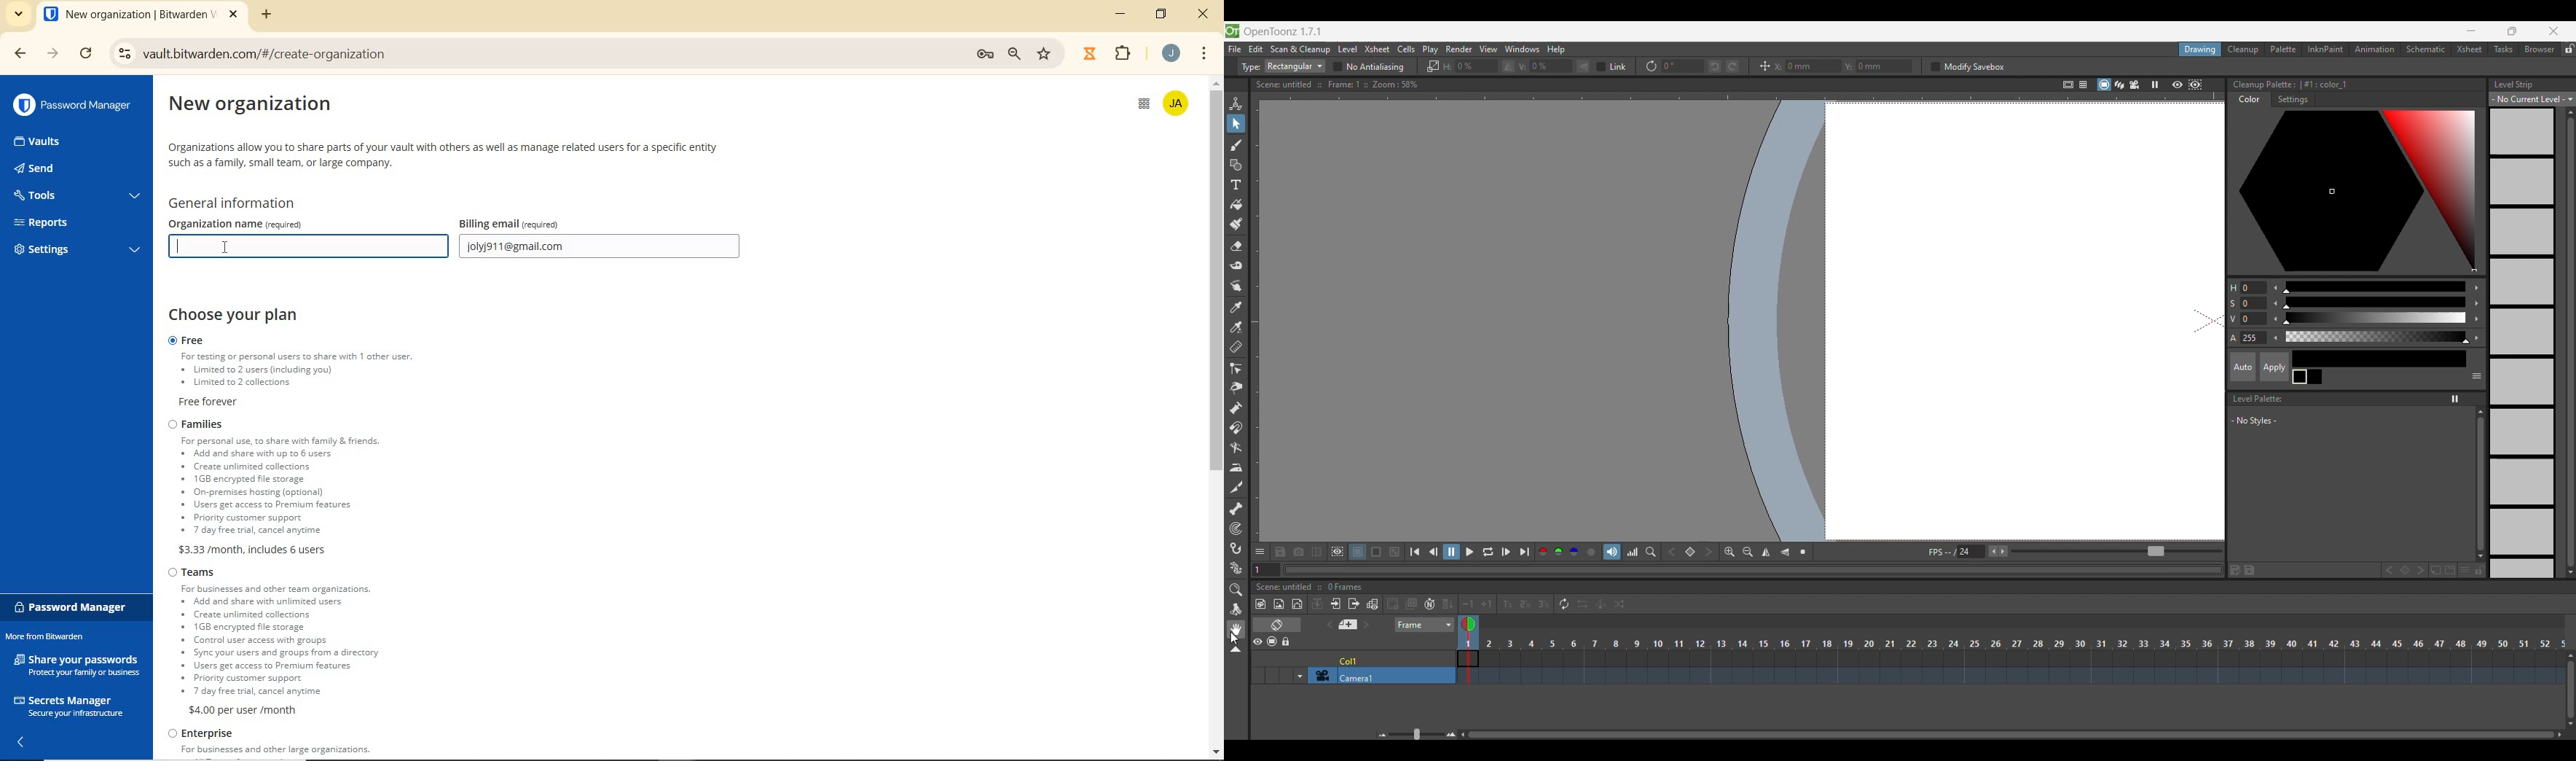 This screenshot has height=784, width=2576. I want to click on Black background, so click(1376, 552).